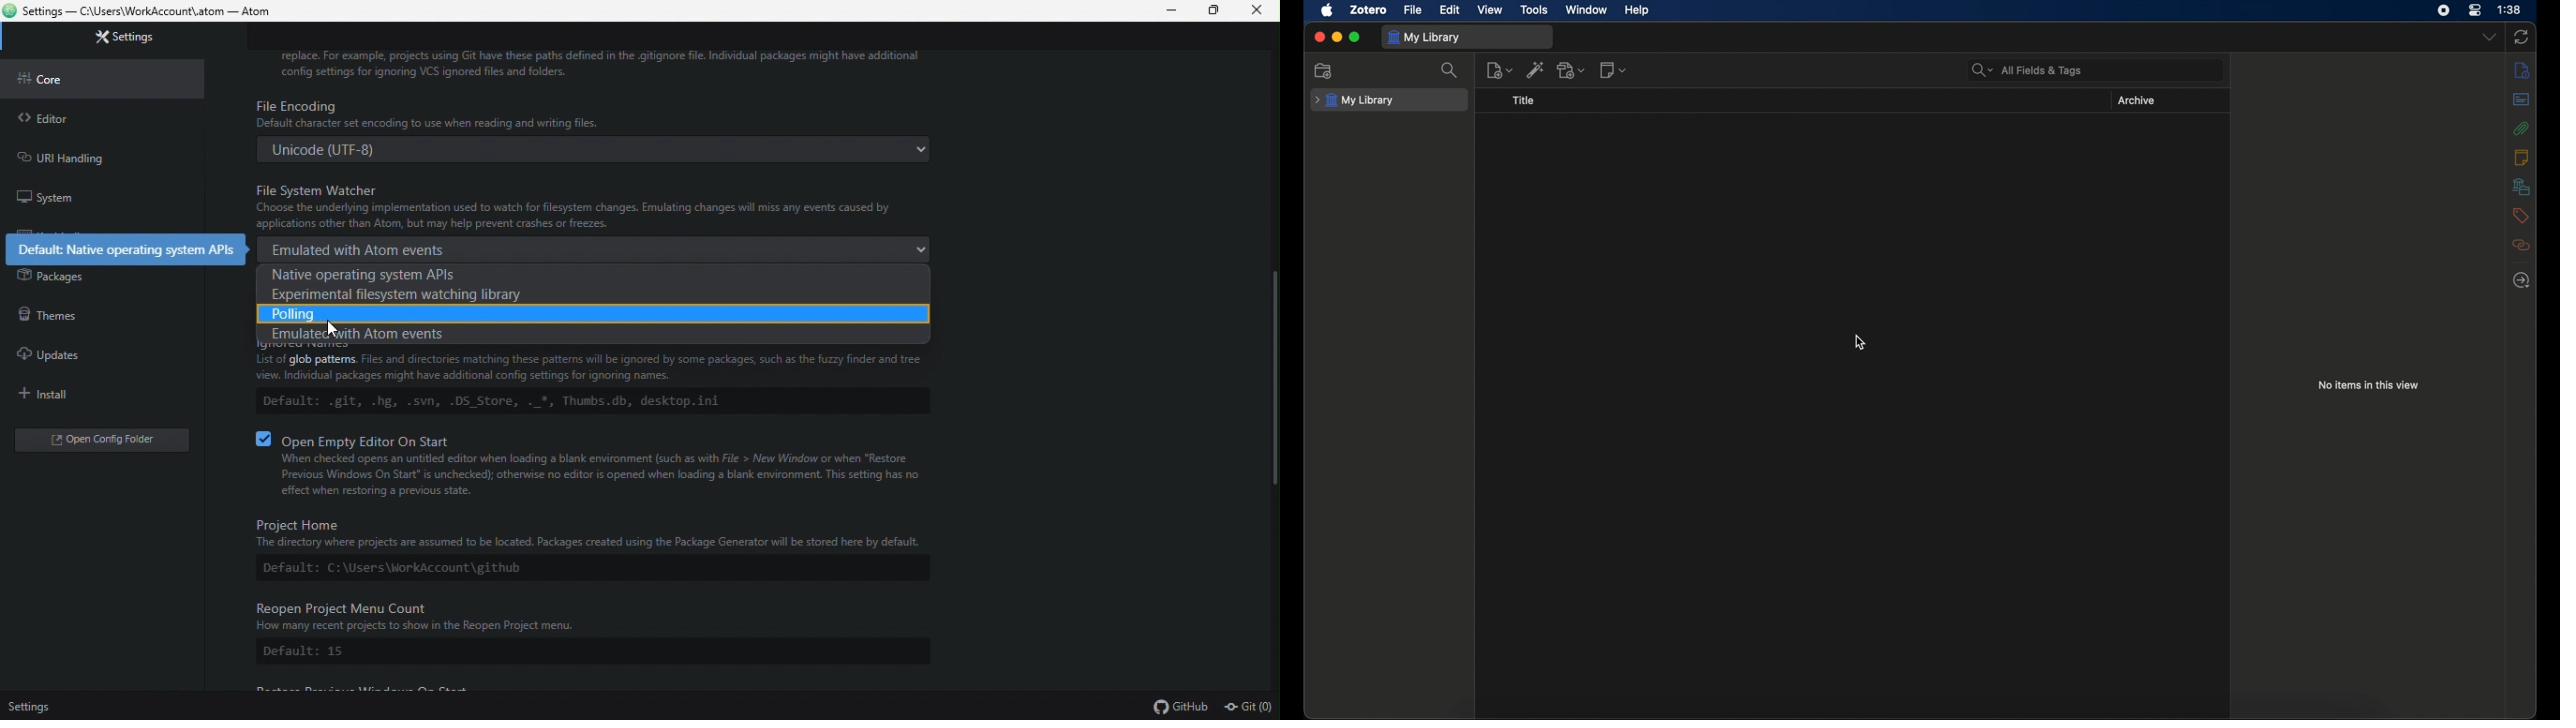 The width and height of the screenshot is (2576, 728). I want to click on dropdown, so click(2489, 38).